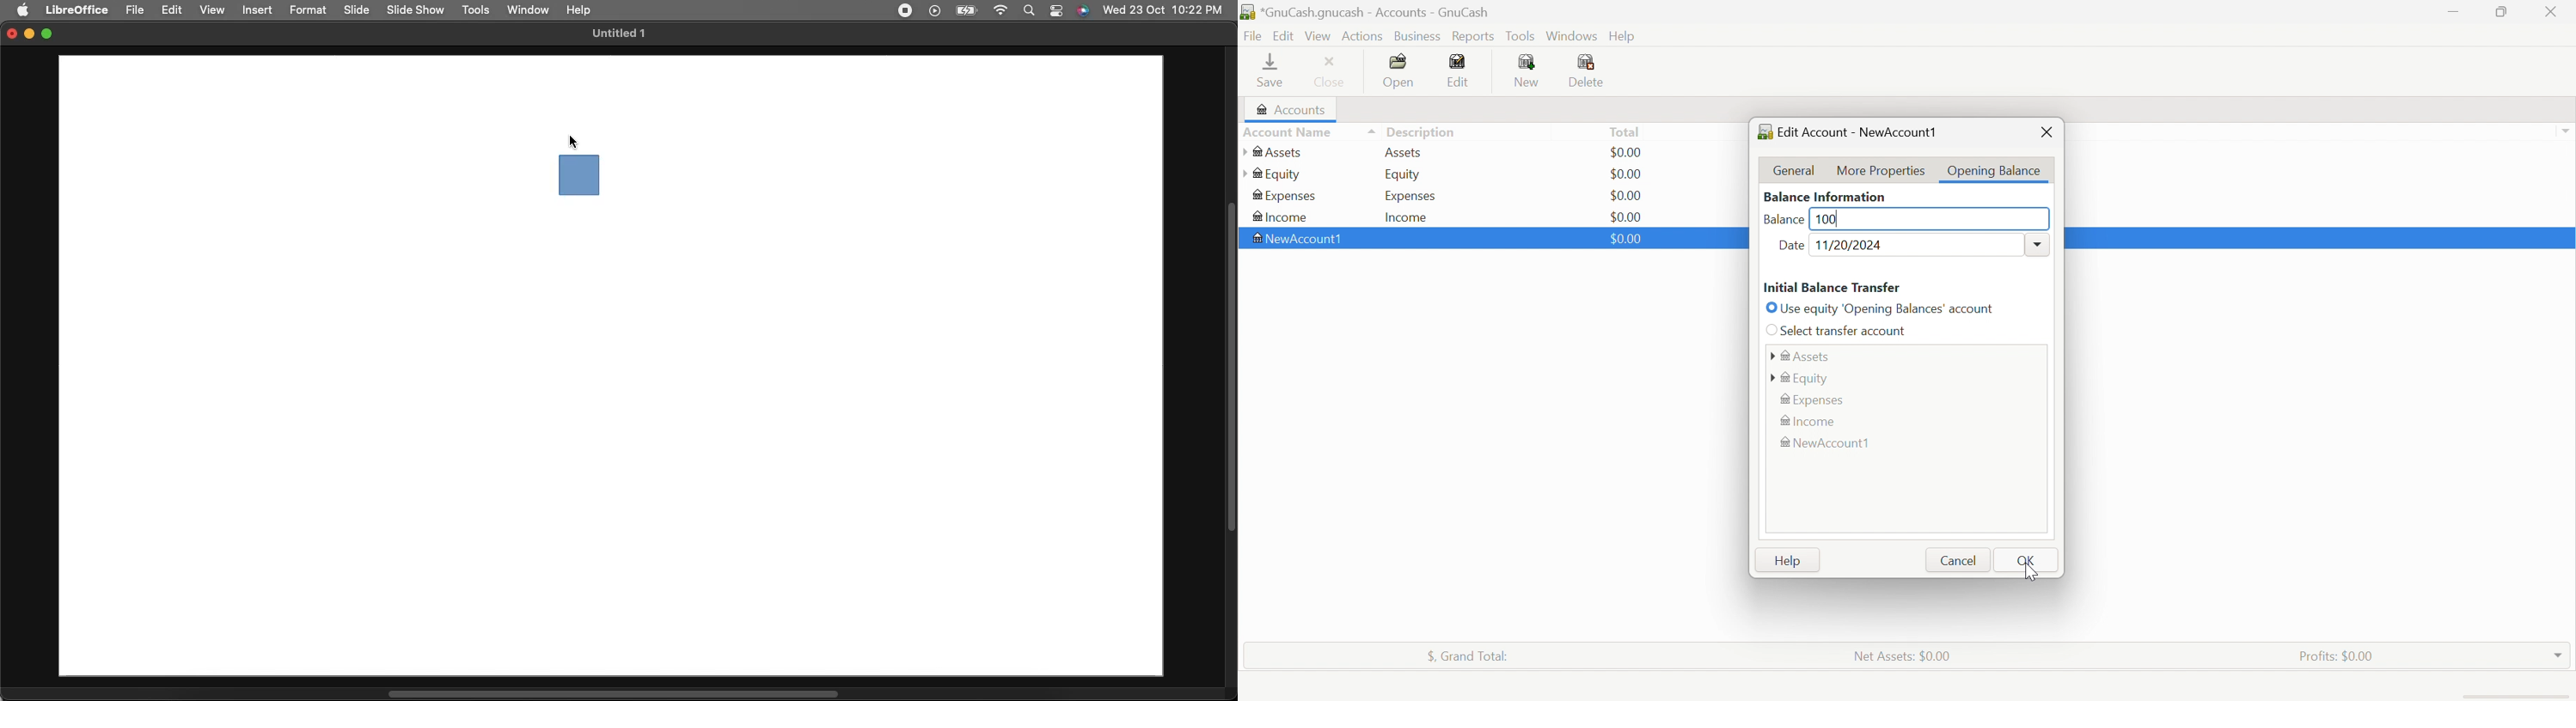 The image size is (2576, 728). What do you see at coordinates (1571, 36) in the screenshot?
I see `Windows` at bounding box center [1571, 36].